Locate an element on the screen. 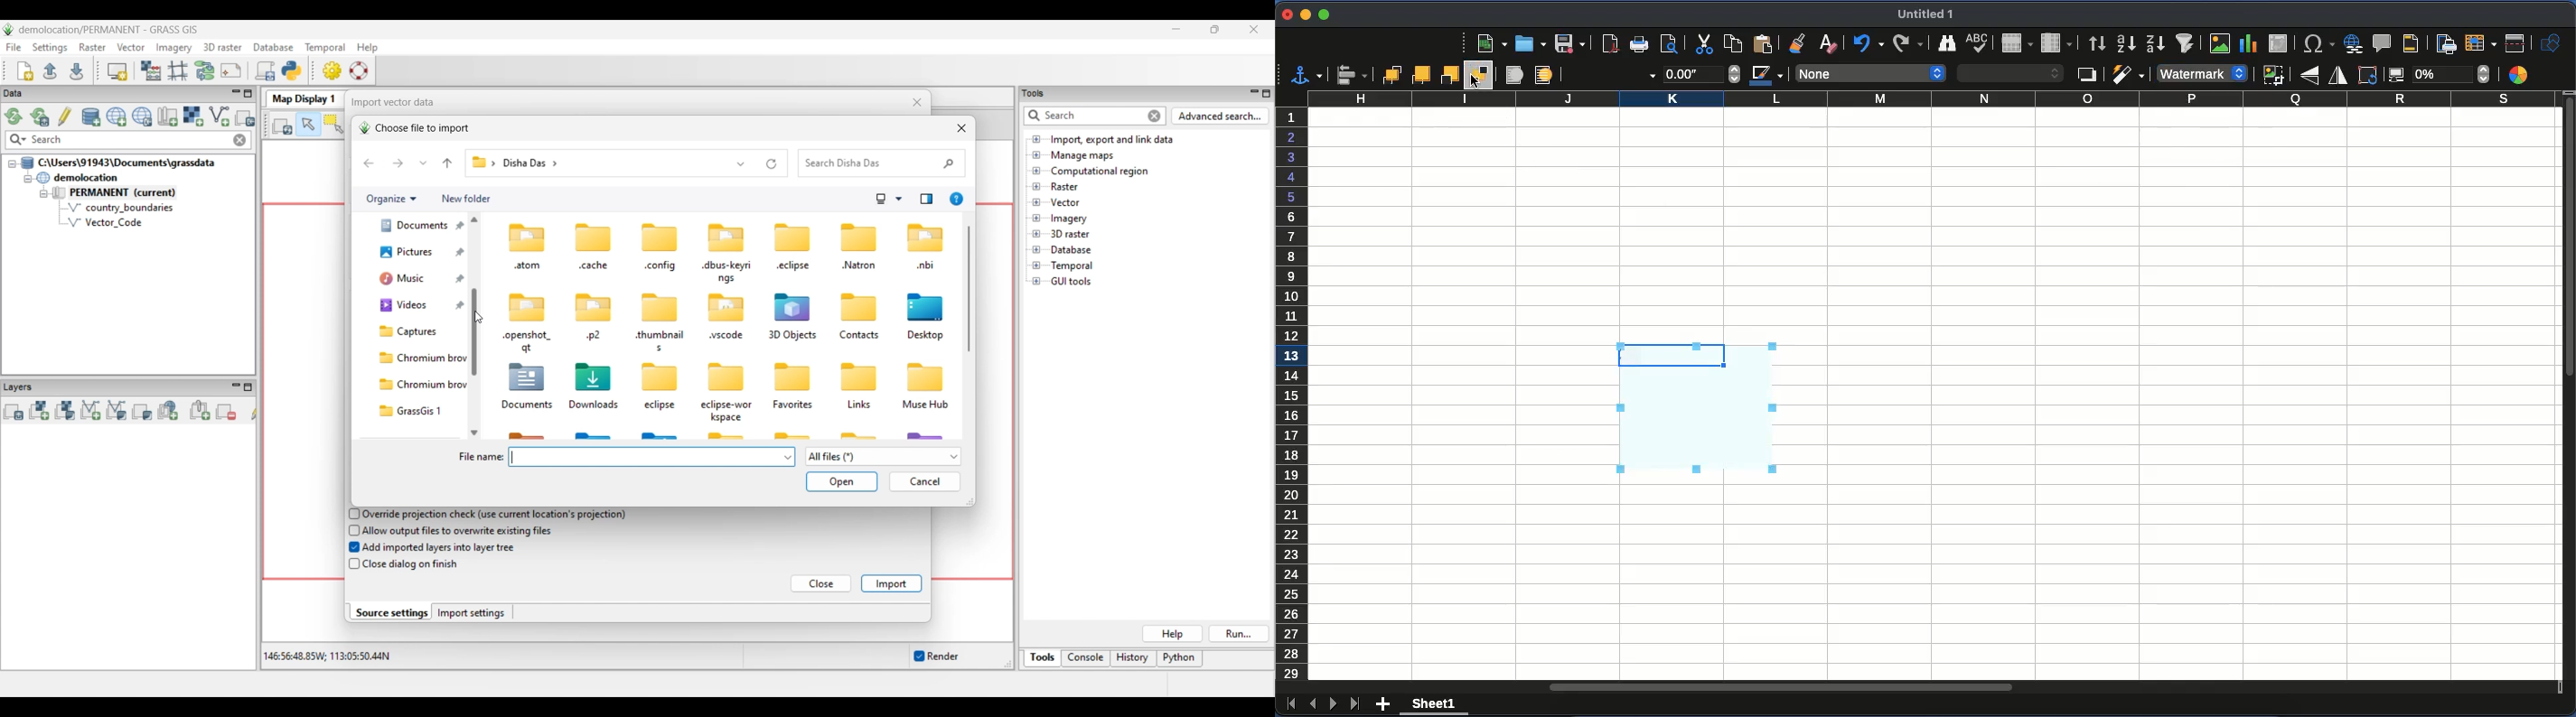 The image size is (2576, 728). add is located at coordinates (1385, 702).